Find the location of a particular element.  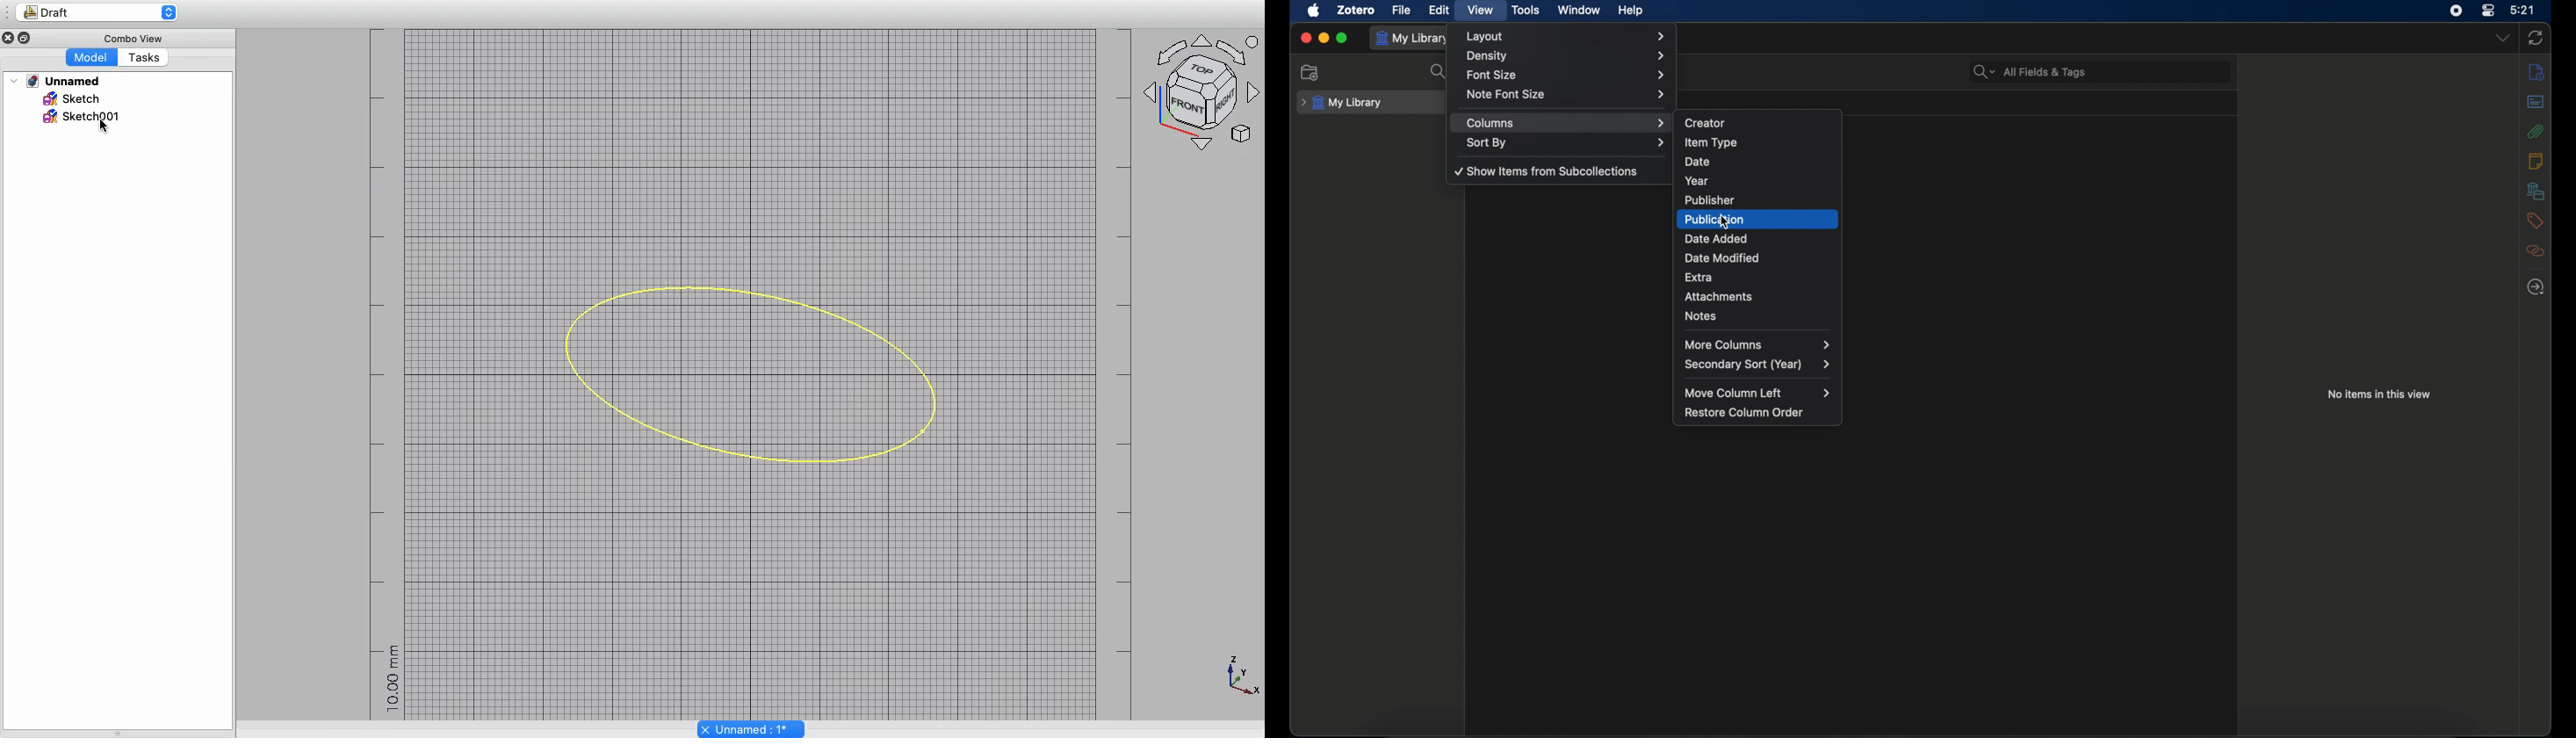

move column left is located at coordinates (1758, 393).